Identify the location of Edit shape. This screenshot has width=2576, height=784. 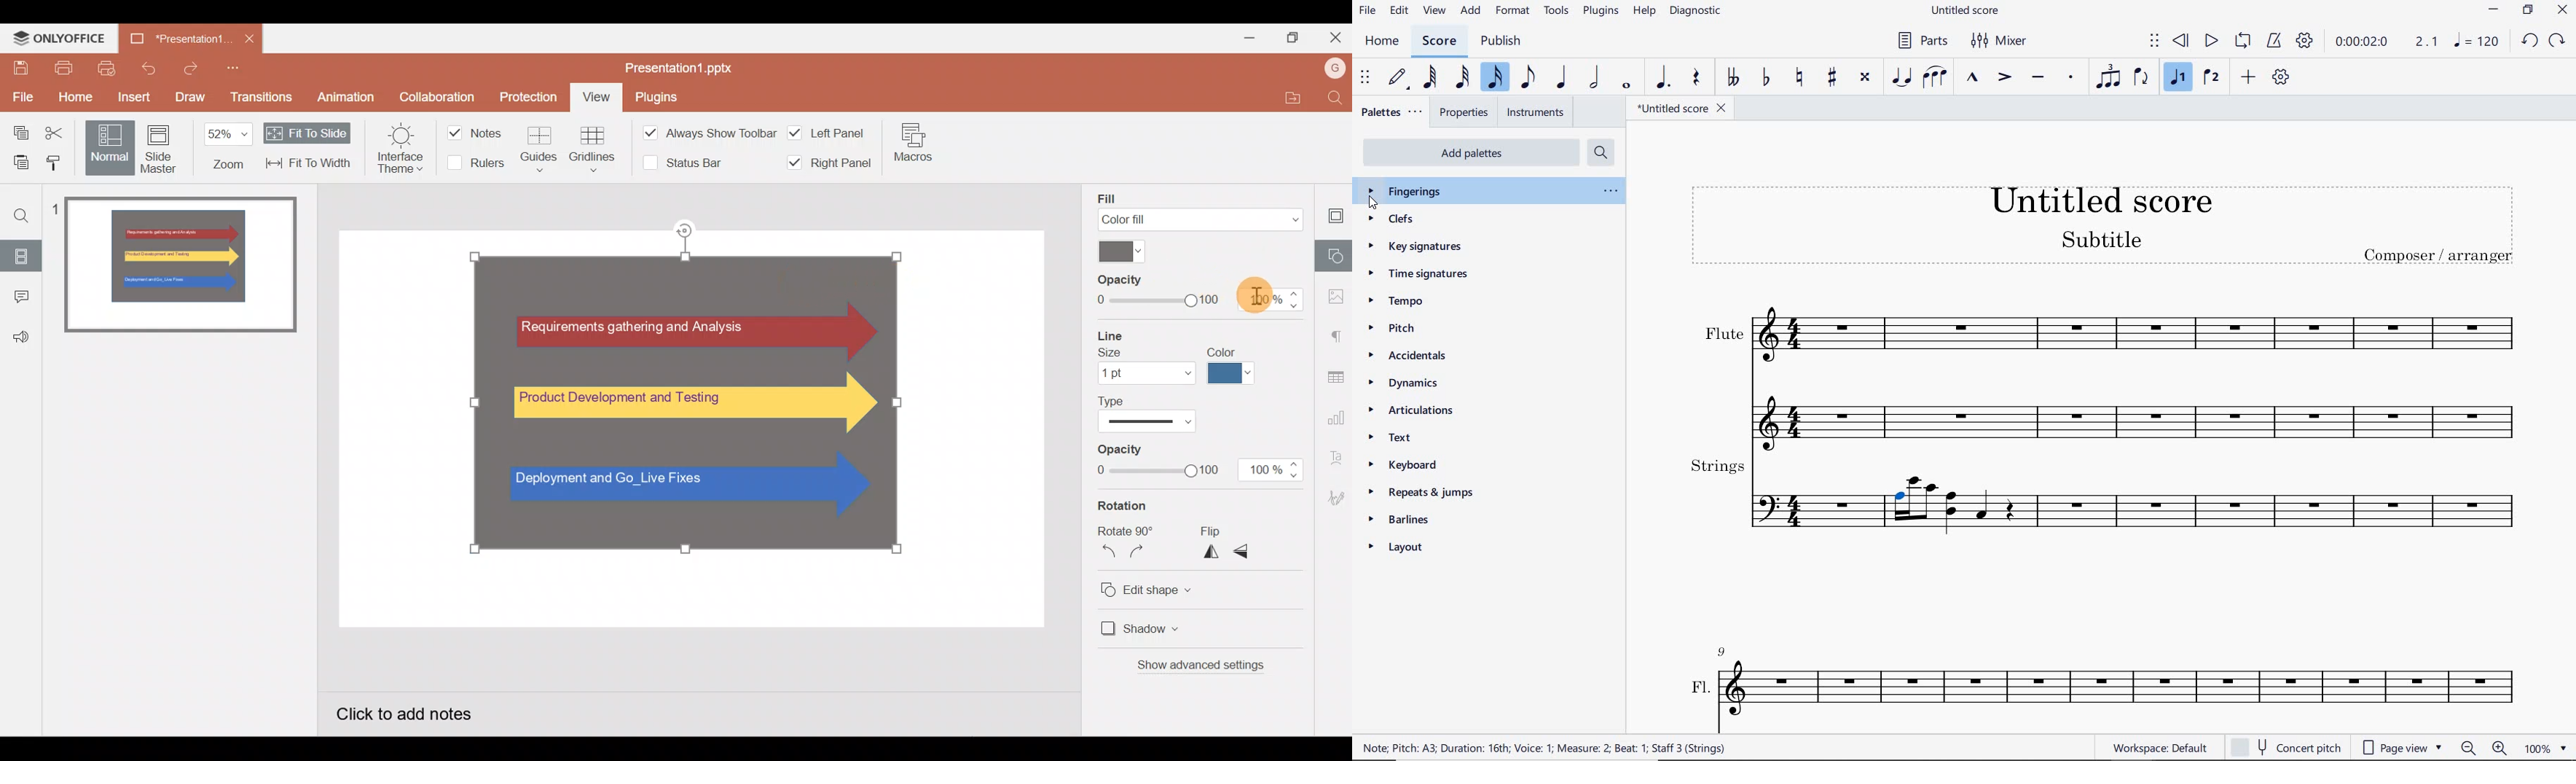
(1163, 588).